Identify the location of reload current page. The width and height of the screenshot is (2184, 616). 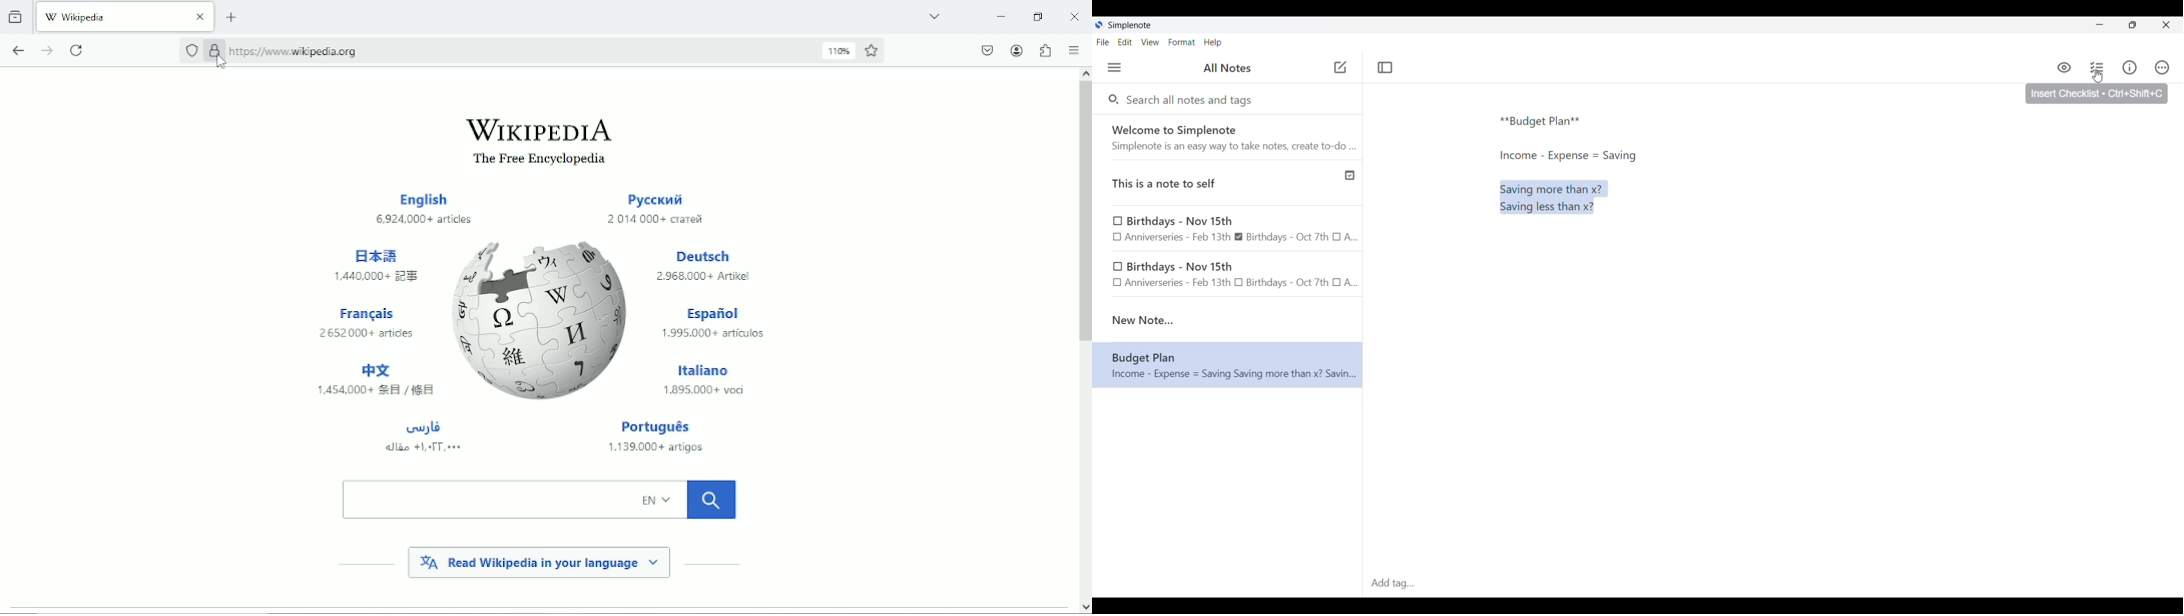
(79, 49).